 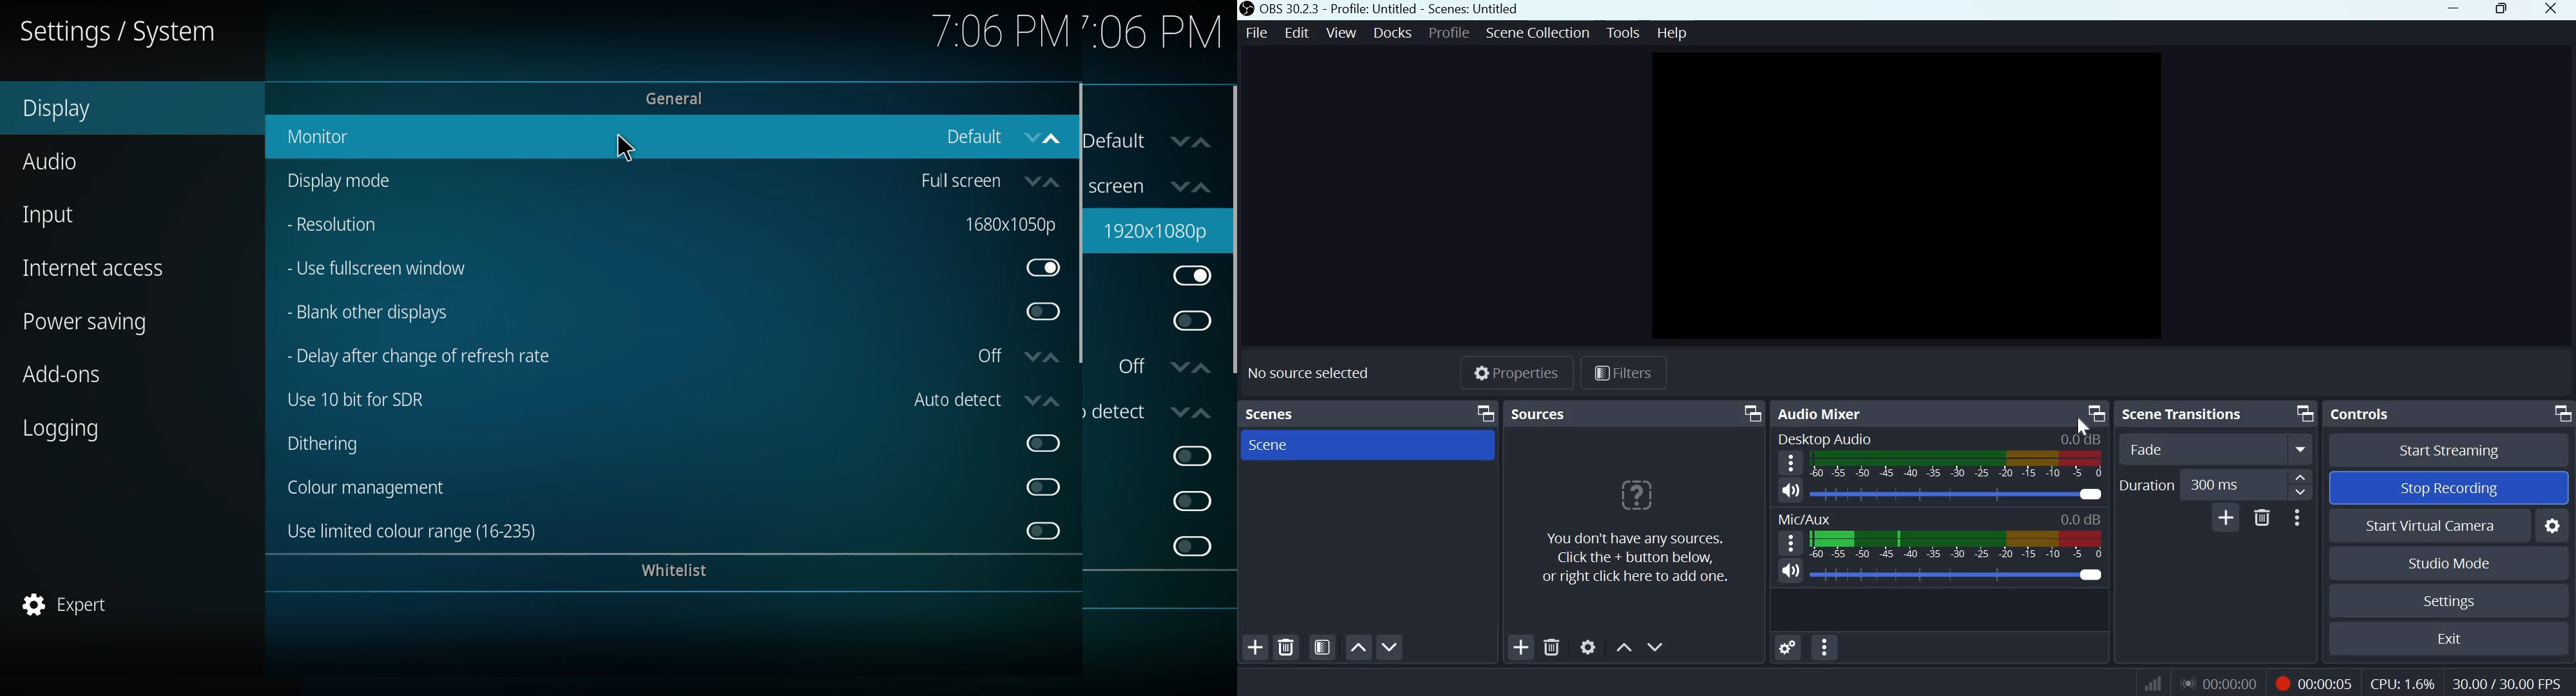 What do you see at coordinates (2310, 681) in the screenshot?
I see `00:00:05` at bounding box center [2310, 681].